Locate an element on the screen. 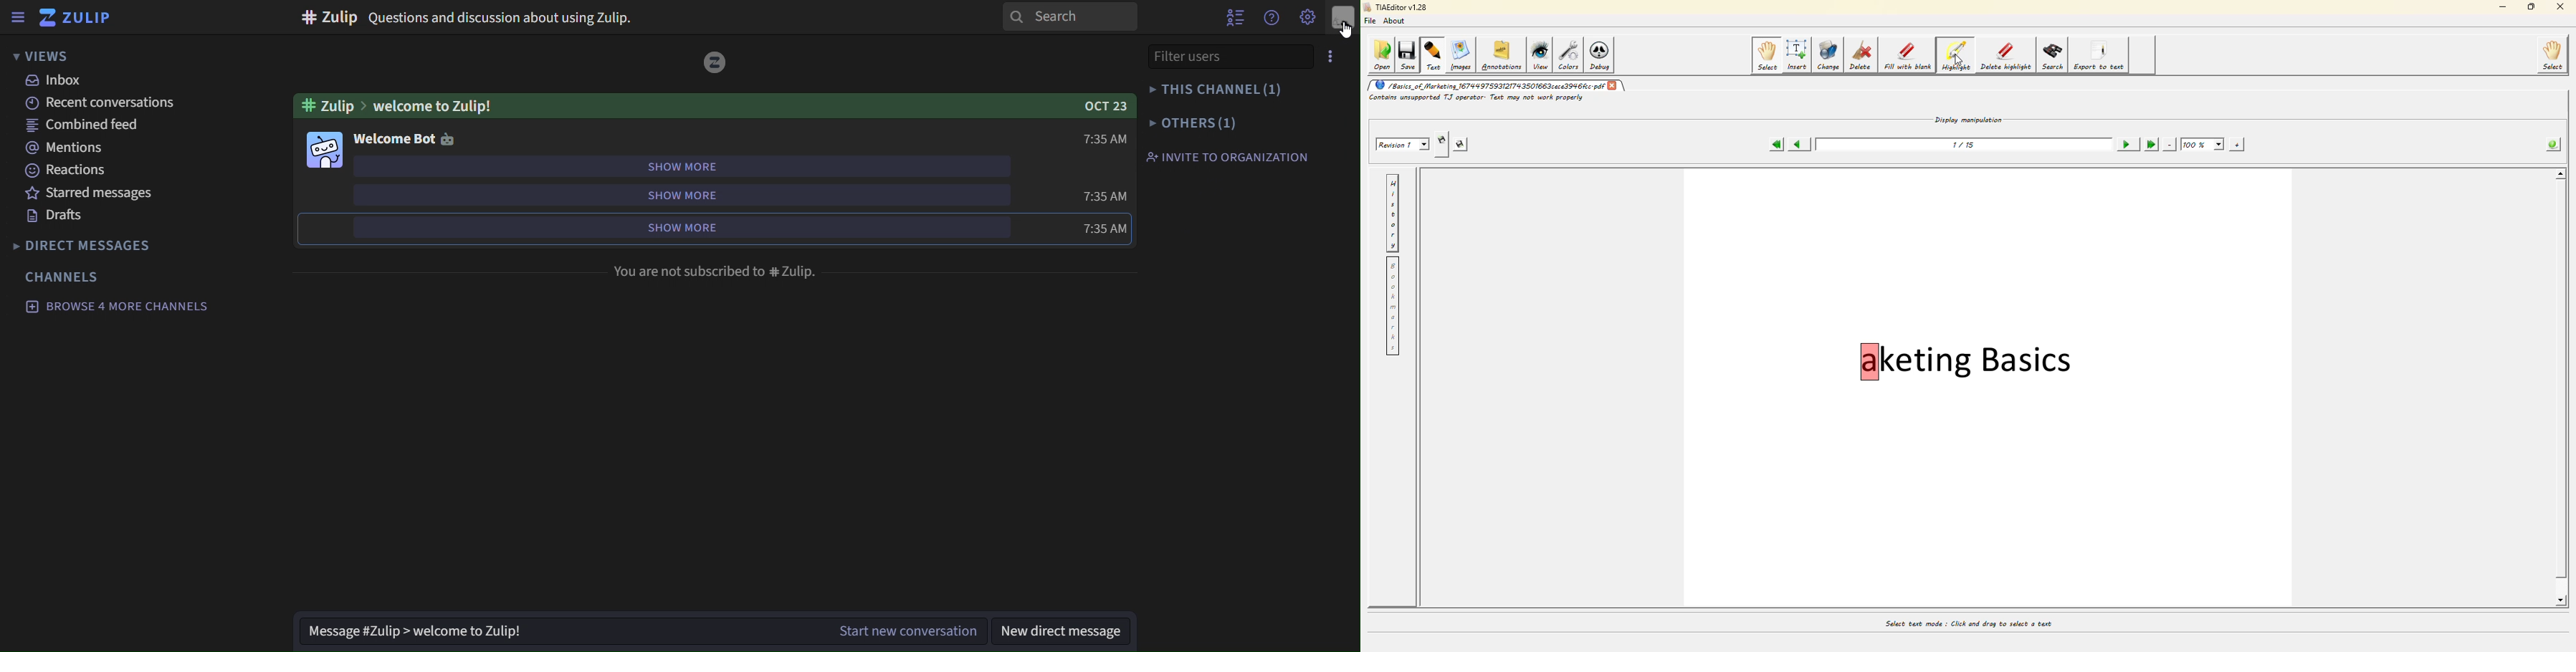  filter users is located at coordinates (1182, 58).